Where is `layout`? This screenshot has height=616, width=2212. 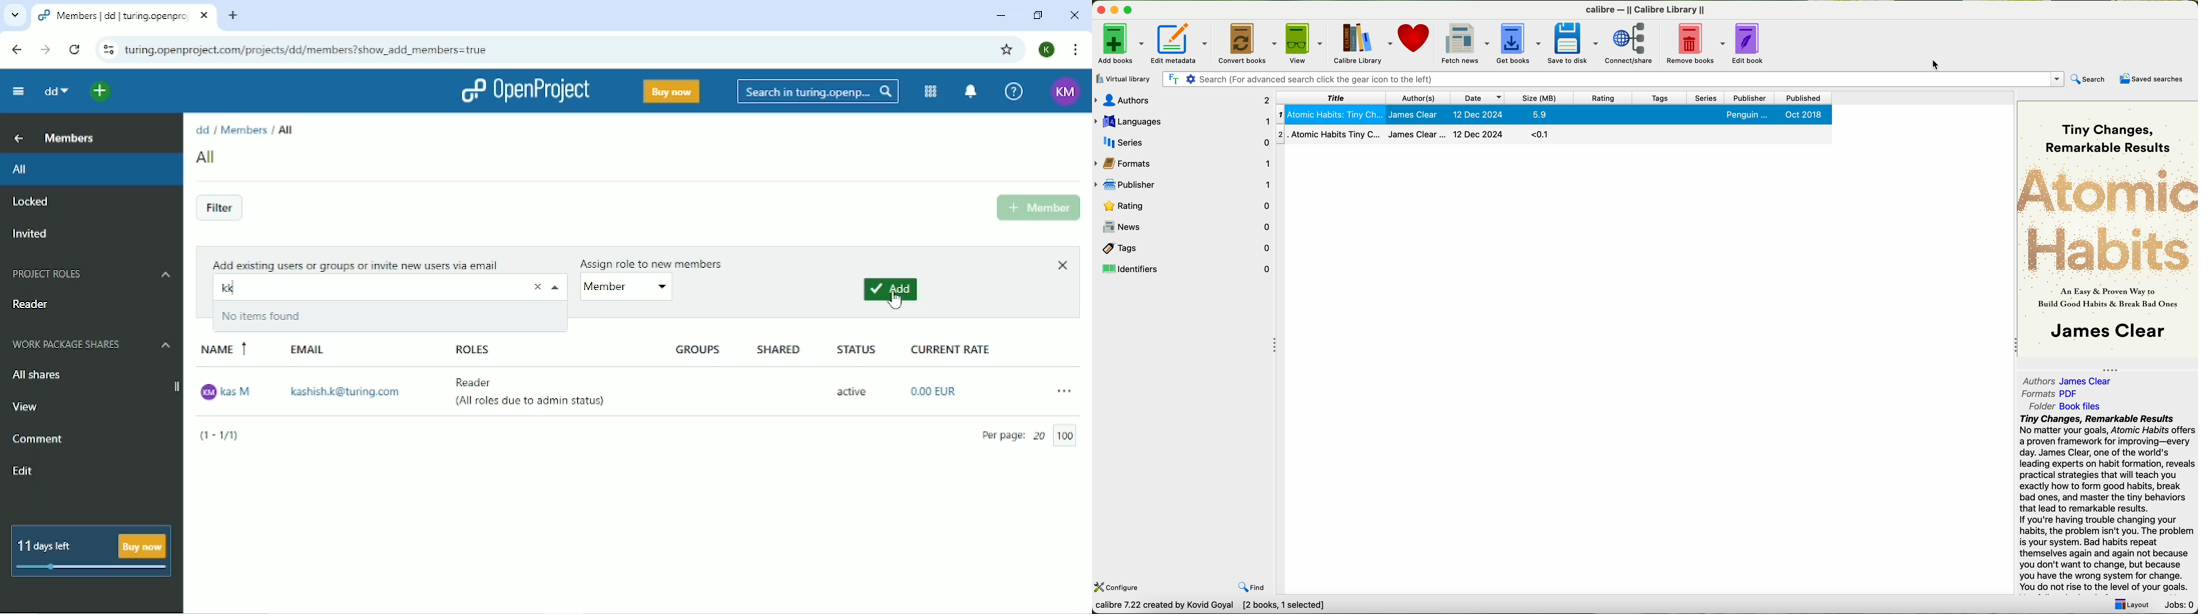
layout is located at coordinates (2132, 606).